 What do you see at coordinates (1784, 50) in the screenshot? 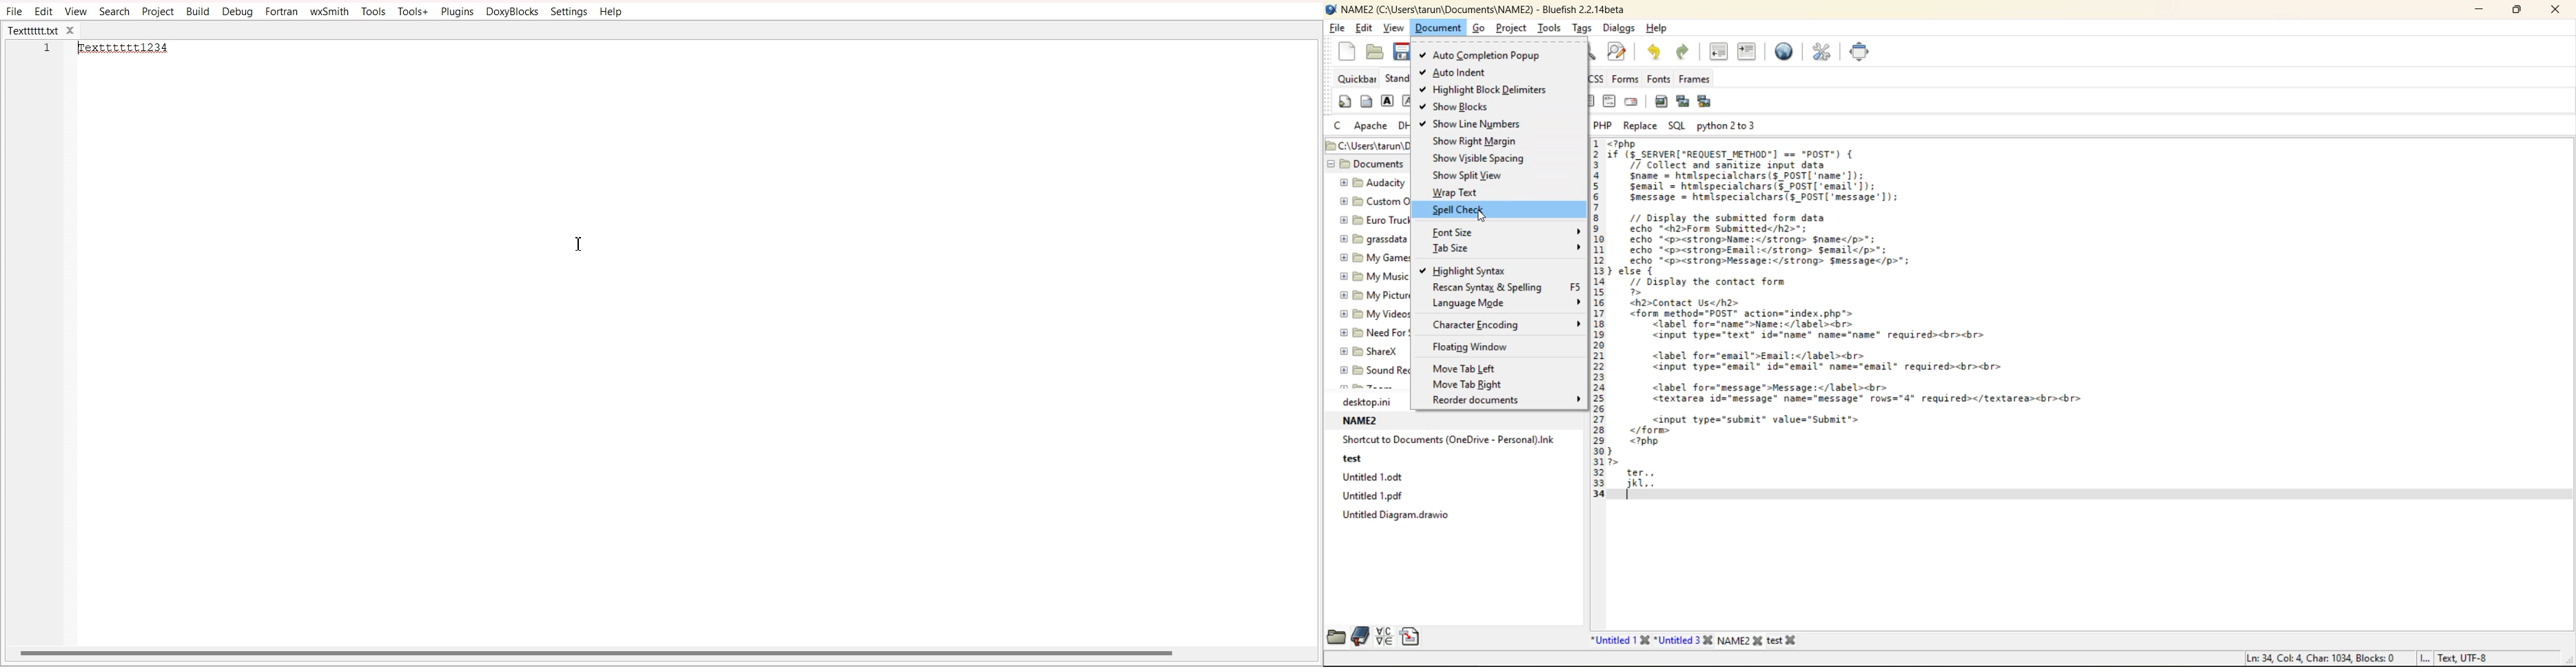
I see `preview in browser` at bounding box center [1784, 50].